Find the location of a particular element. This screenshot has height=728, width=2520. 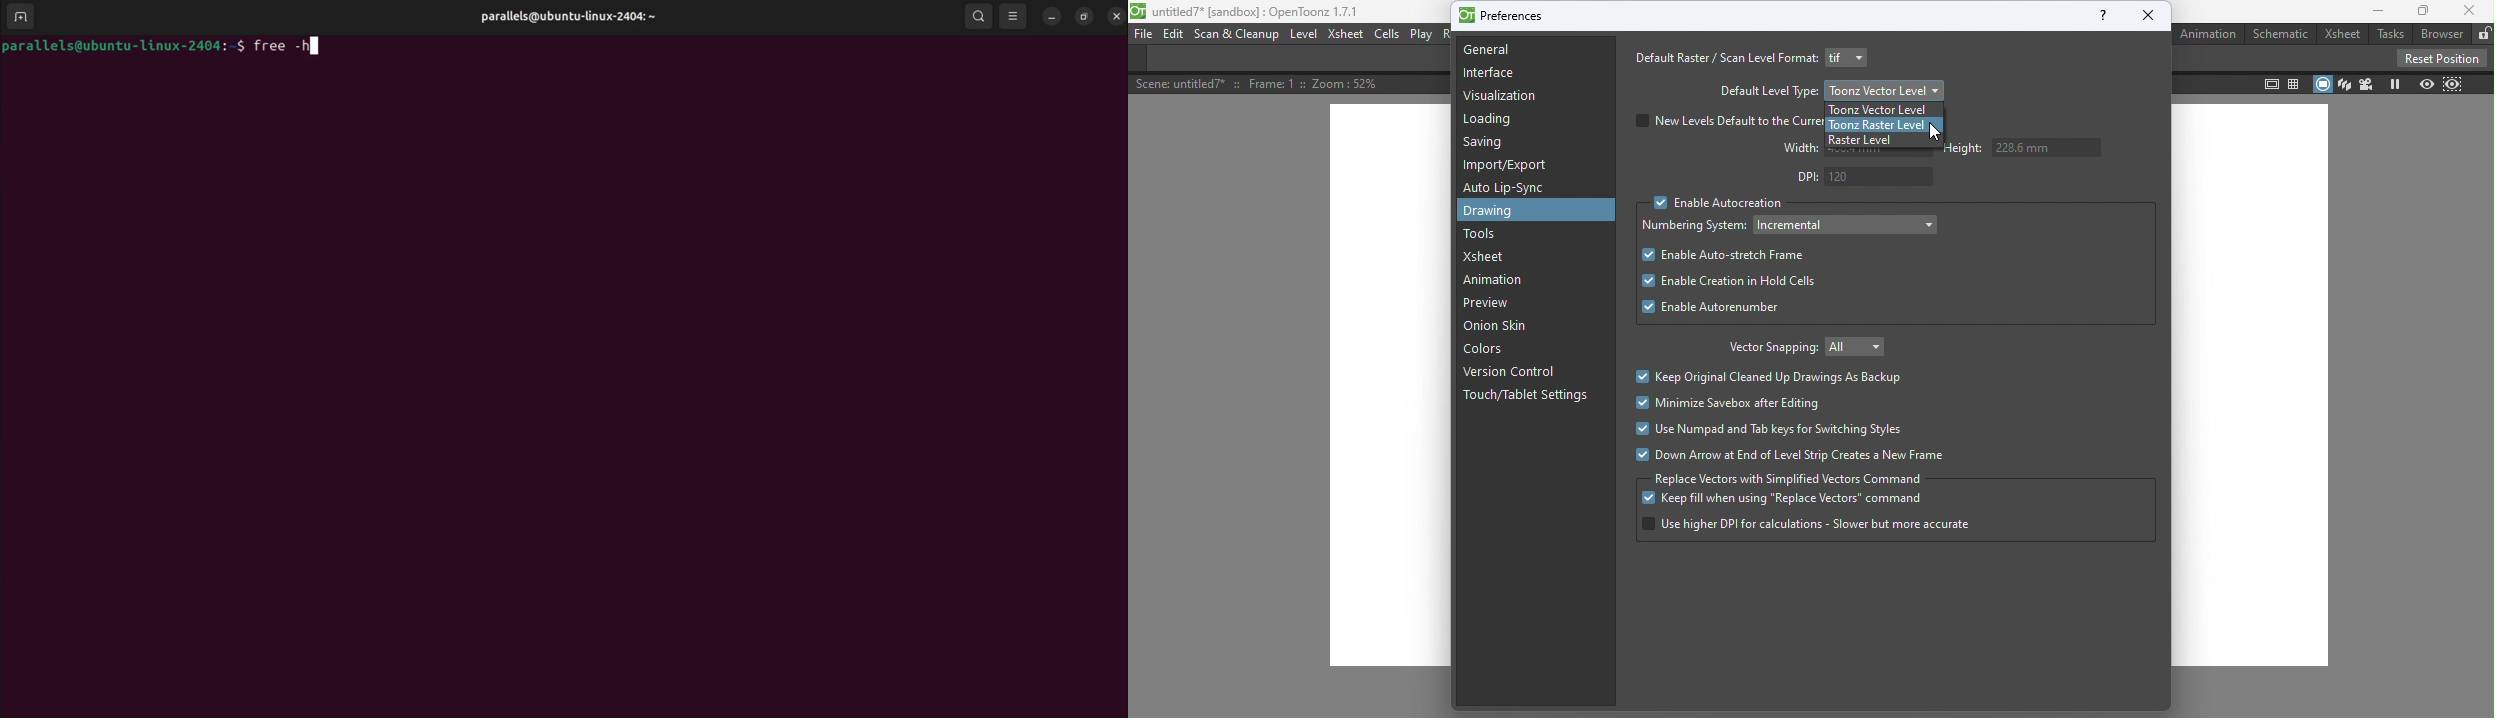

Down arrow at end of level strip created a new frame is located at coordinates (1803, 455).